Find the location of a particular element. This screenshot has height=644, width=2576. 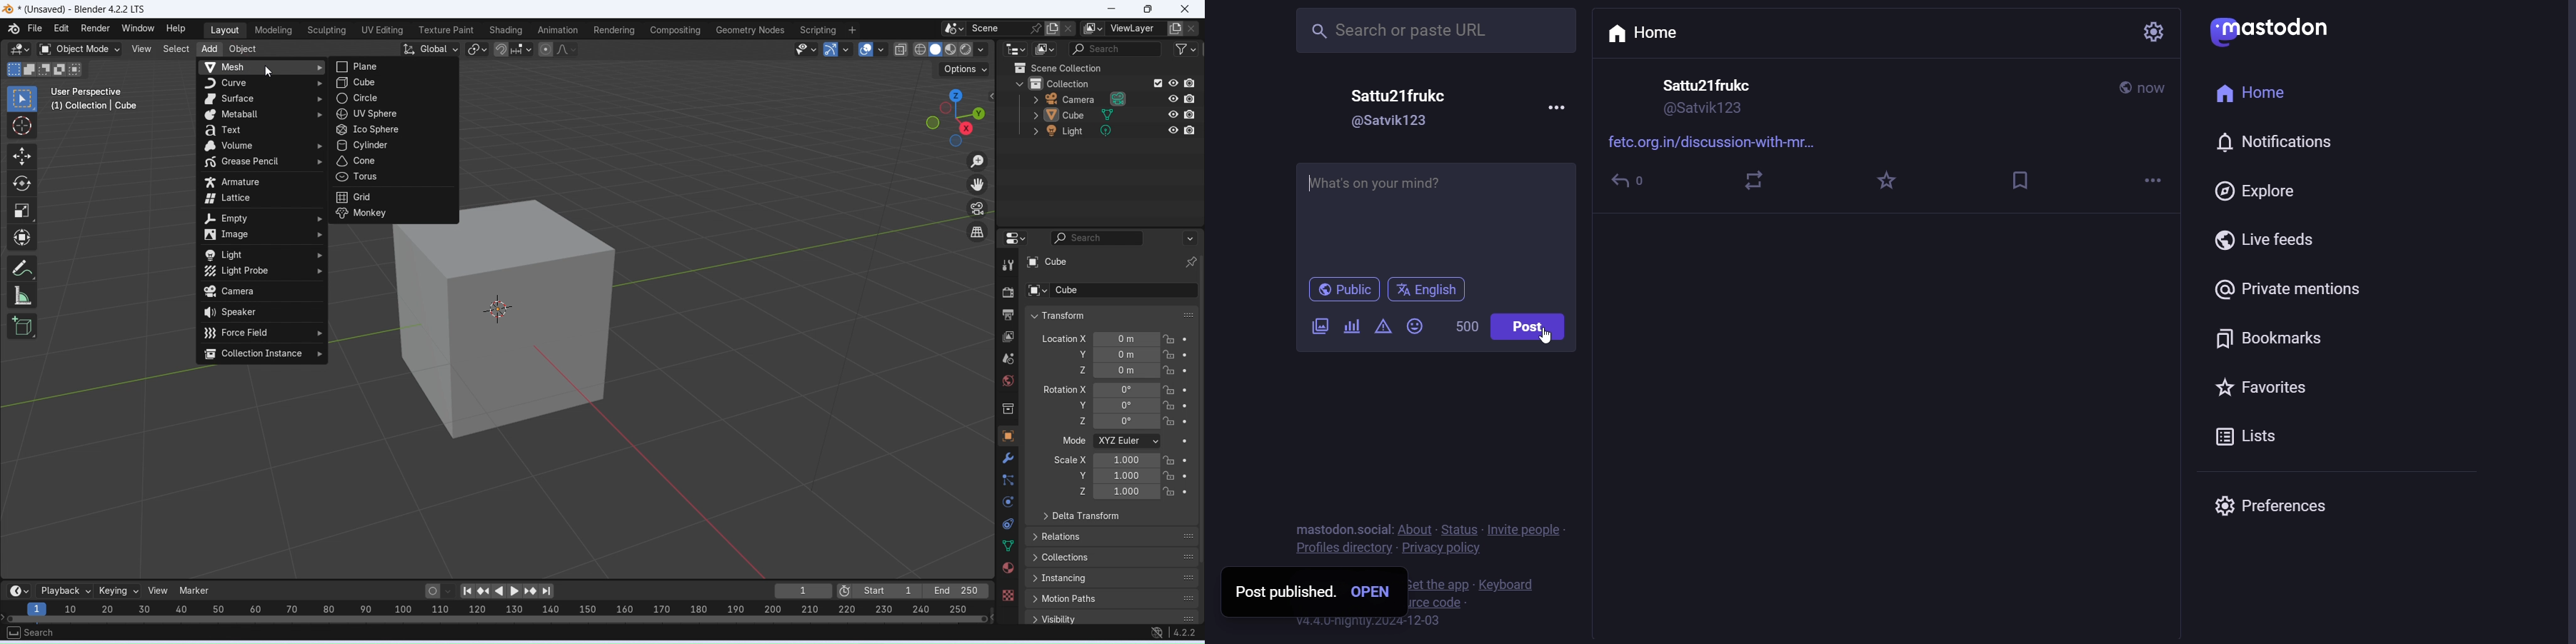

article link posted is located at coordinates (1721, 141).